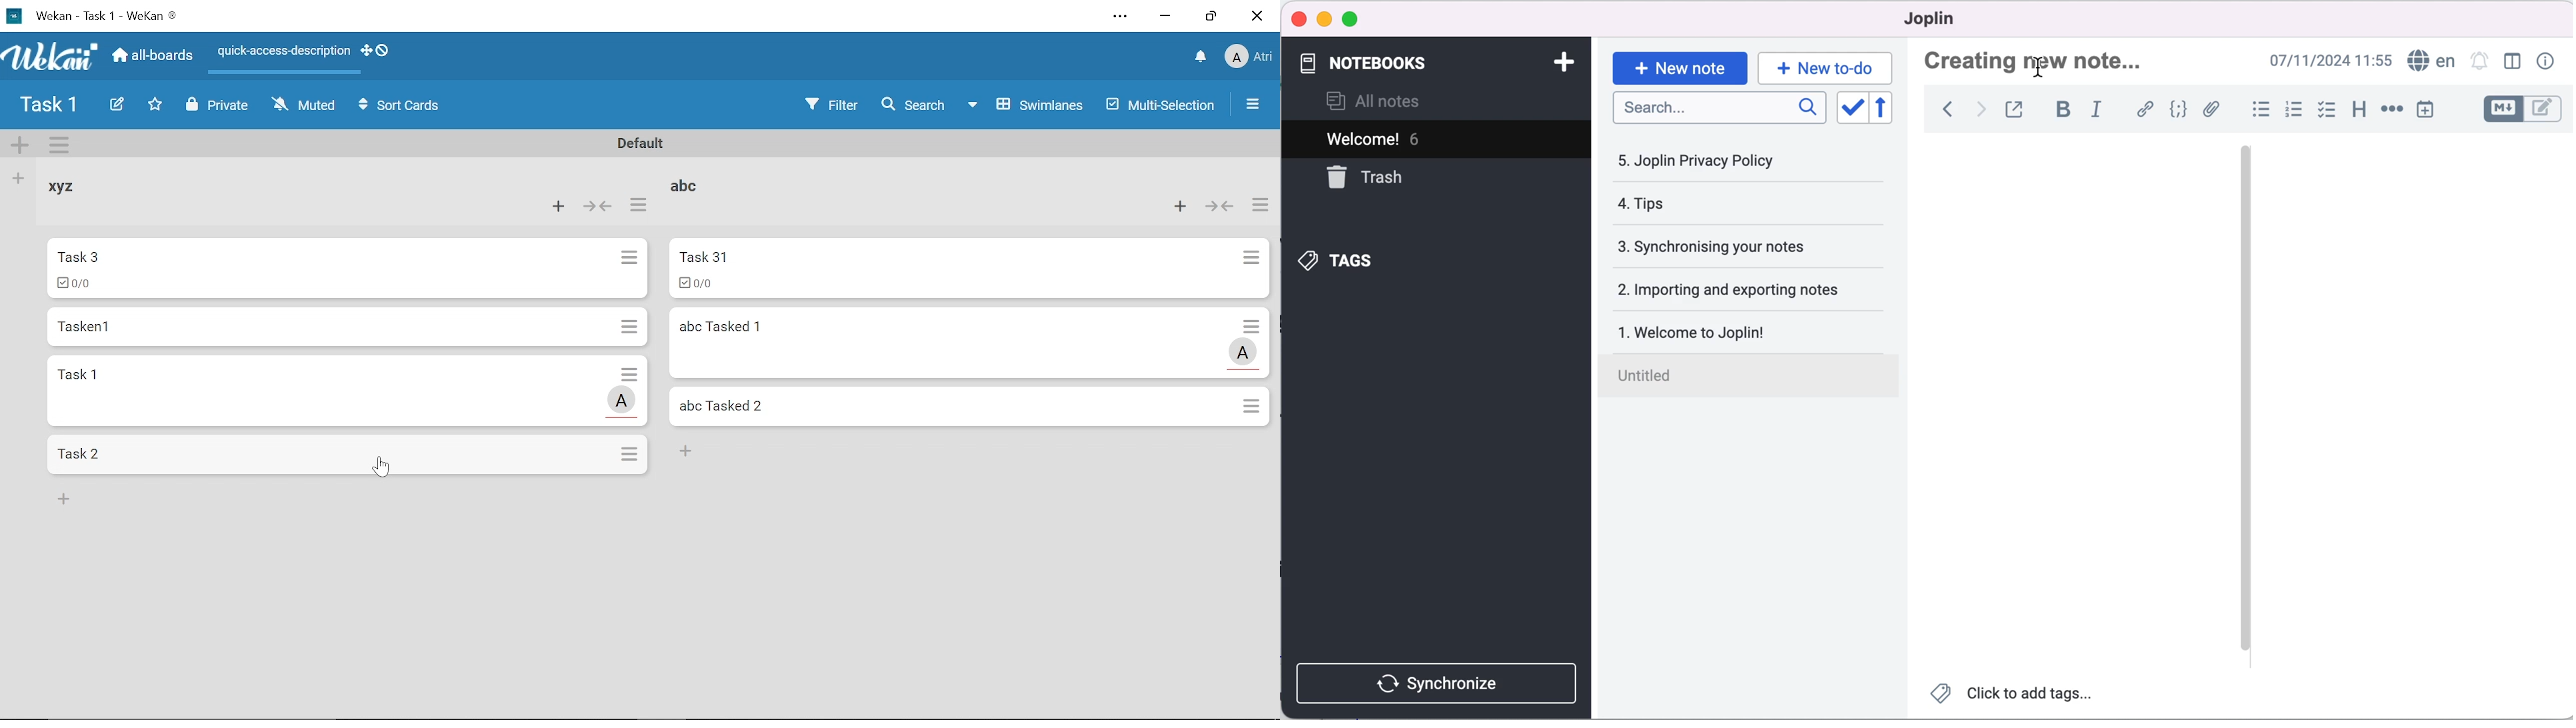 The height and width of the screenshot is (728, 2576). What do you see at coordinates (2247, 177) in the screenshot?
I see `vertical slider` at bounding box center [2247, 177].